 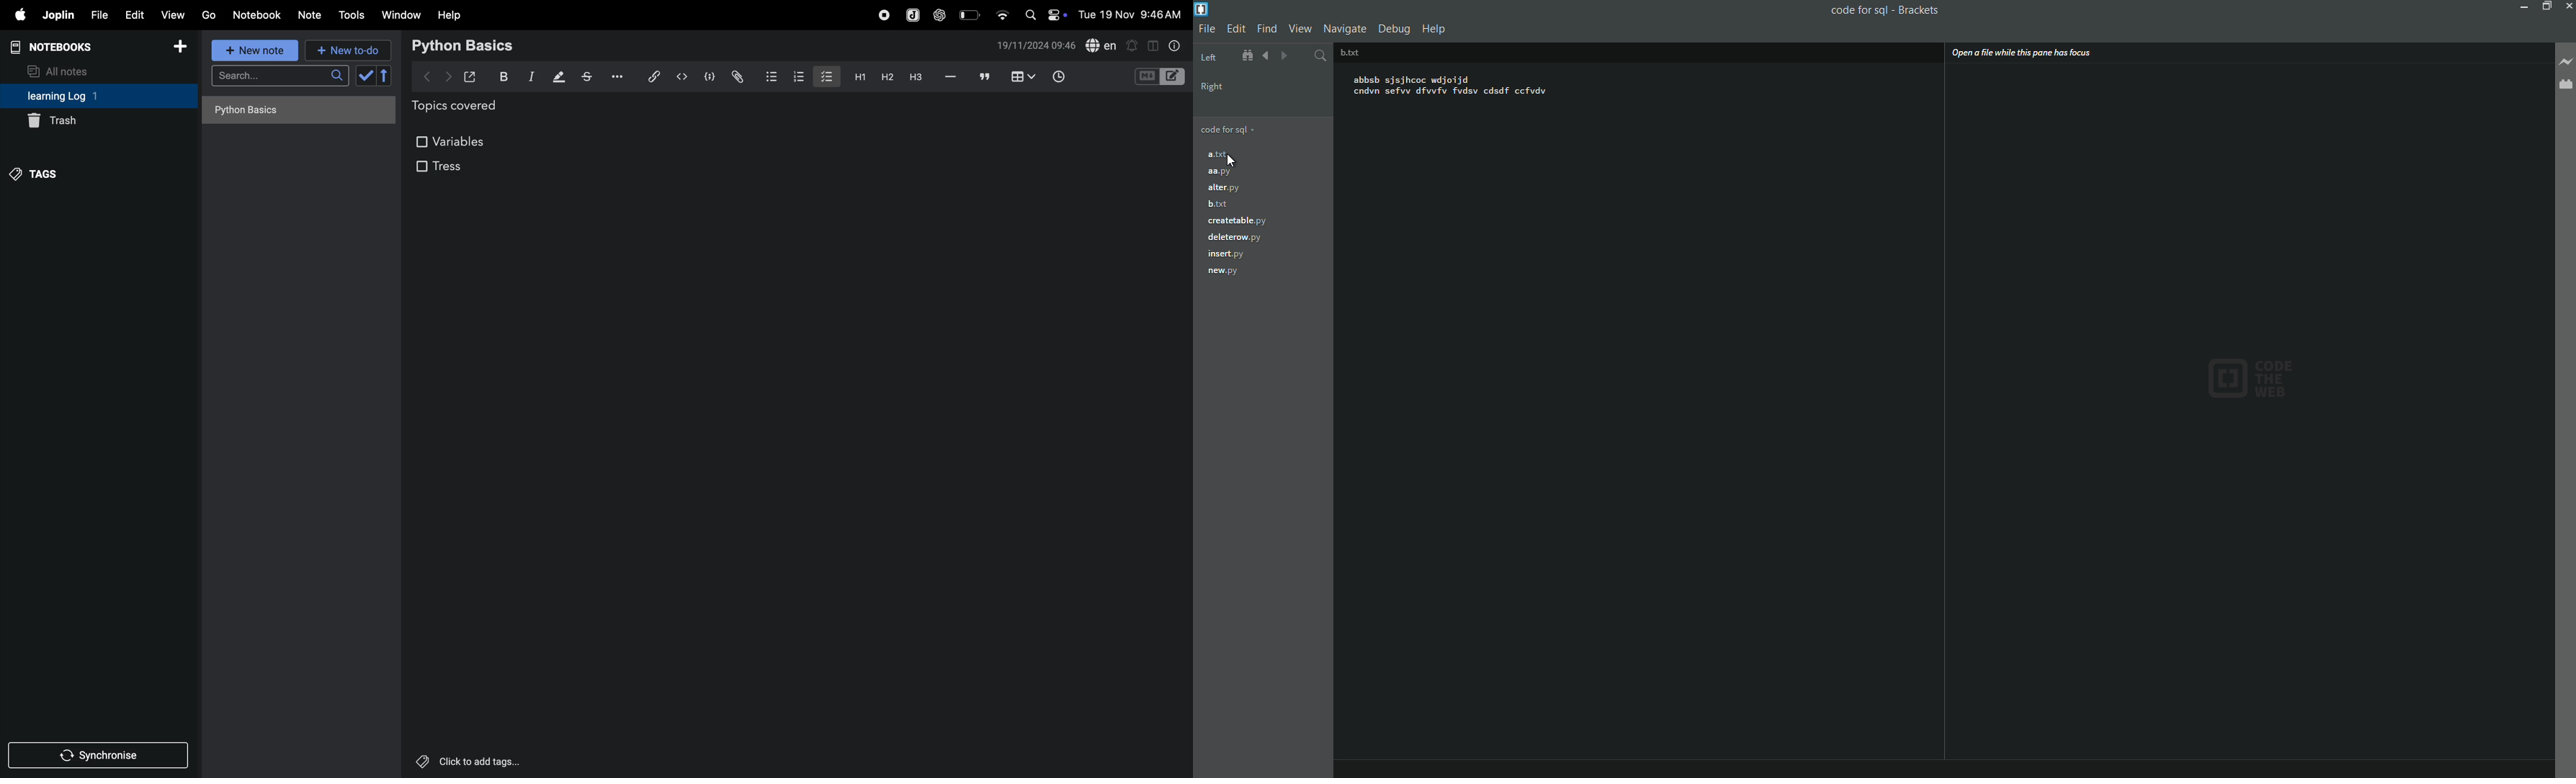 I want to click on window, so click(x=402, y=15).